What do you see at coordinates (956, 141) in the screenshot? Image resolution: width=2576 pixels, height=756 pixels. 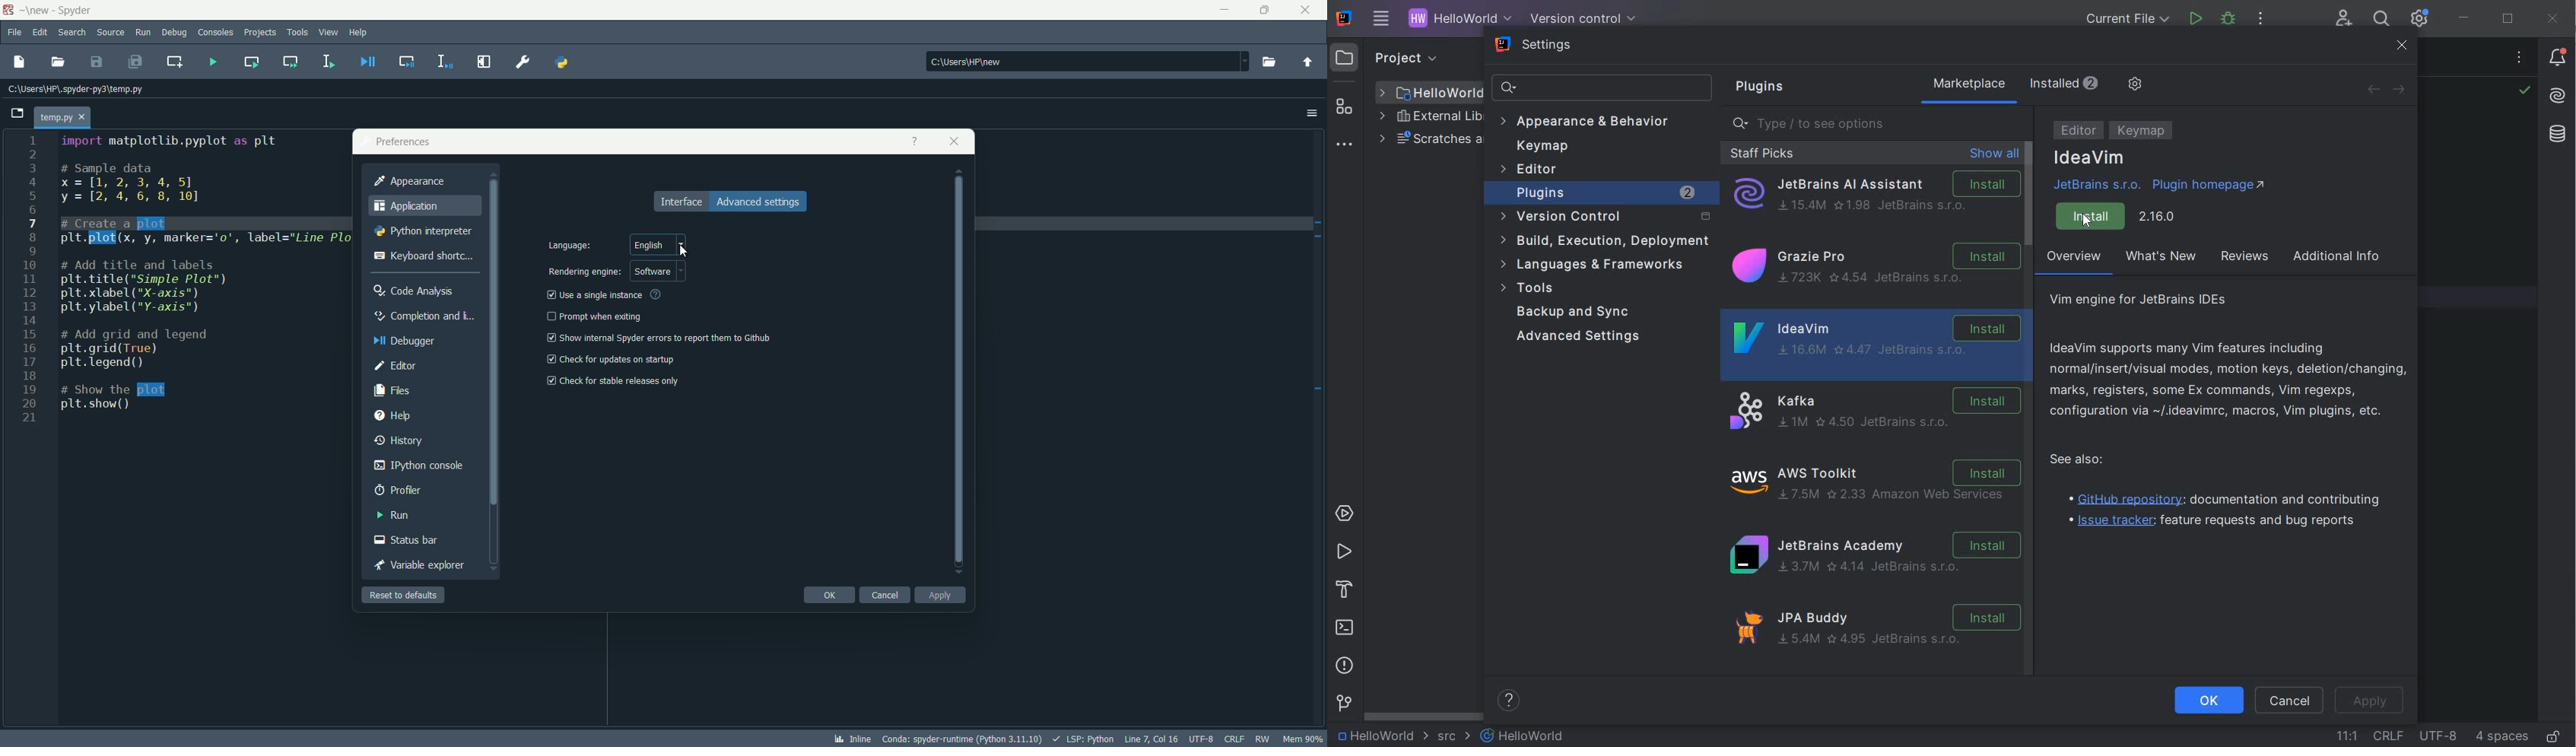 I see `close app` at bounding box center [956, 141].